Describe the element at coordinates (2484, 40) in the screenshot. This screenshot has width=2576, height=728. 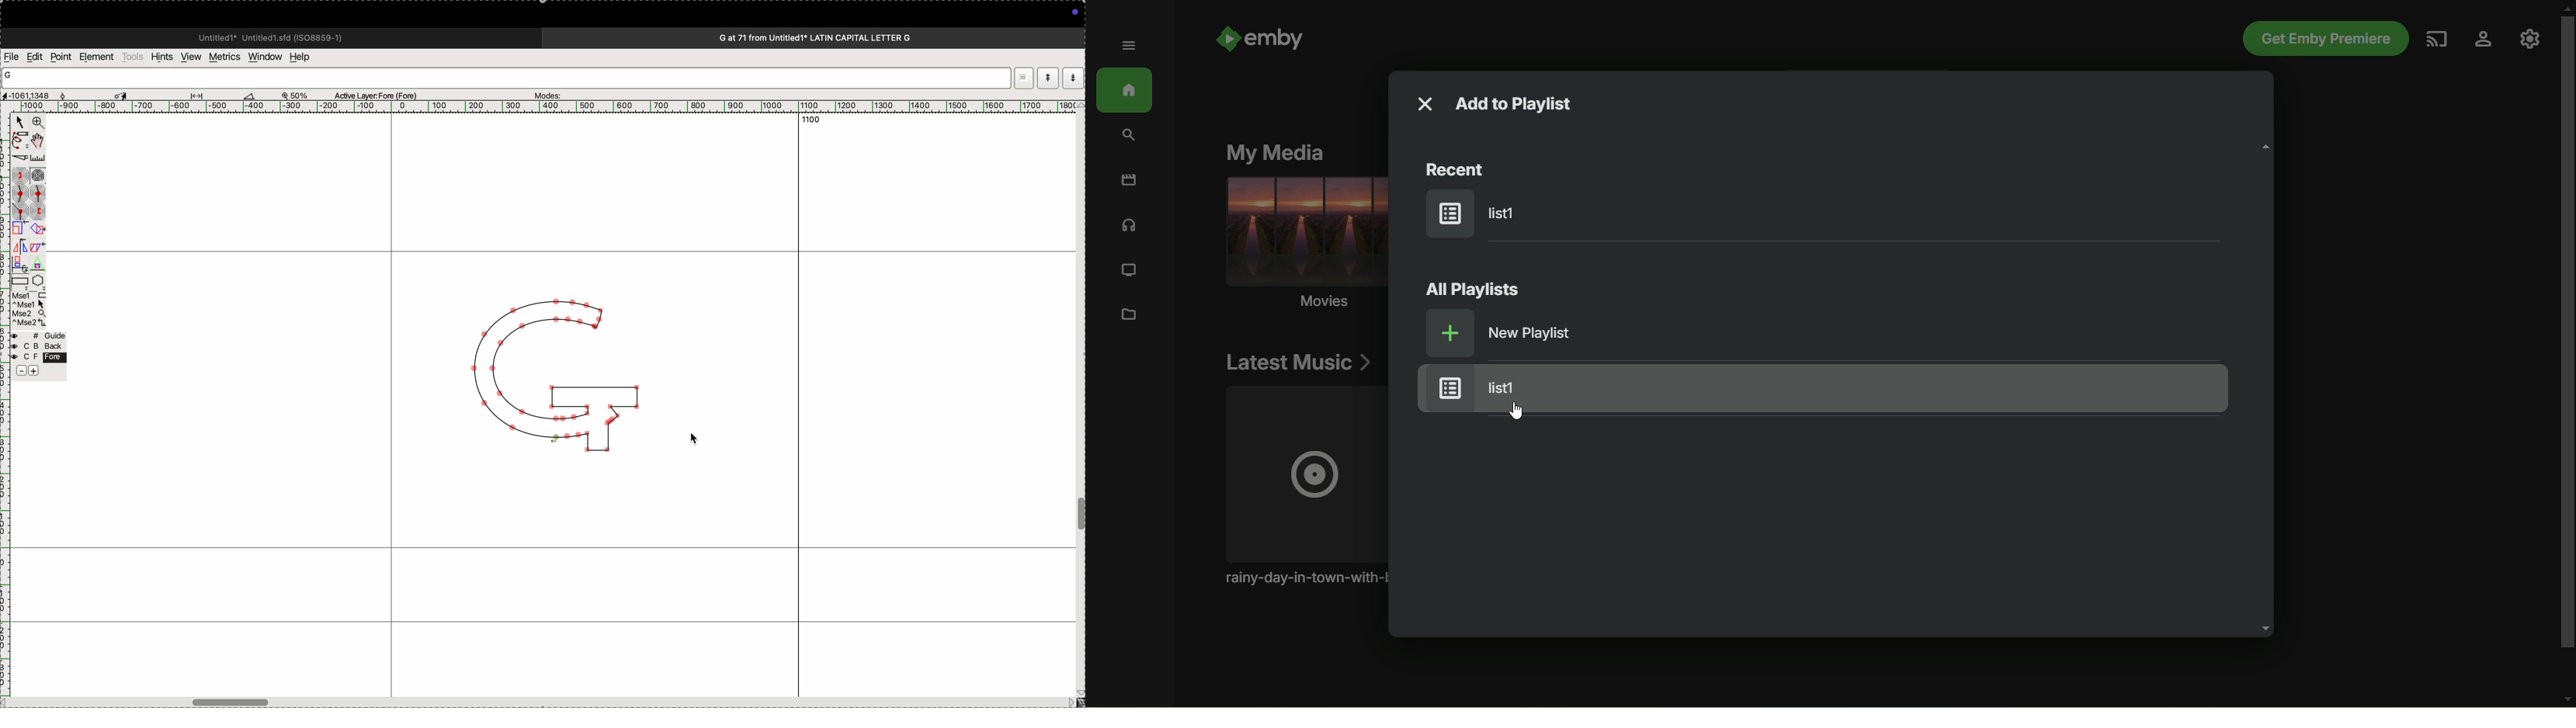
I see `settings` at that location.